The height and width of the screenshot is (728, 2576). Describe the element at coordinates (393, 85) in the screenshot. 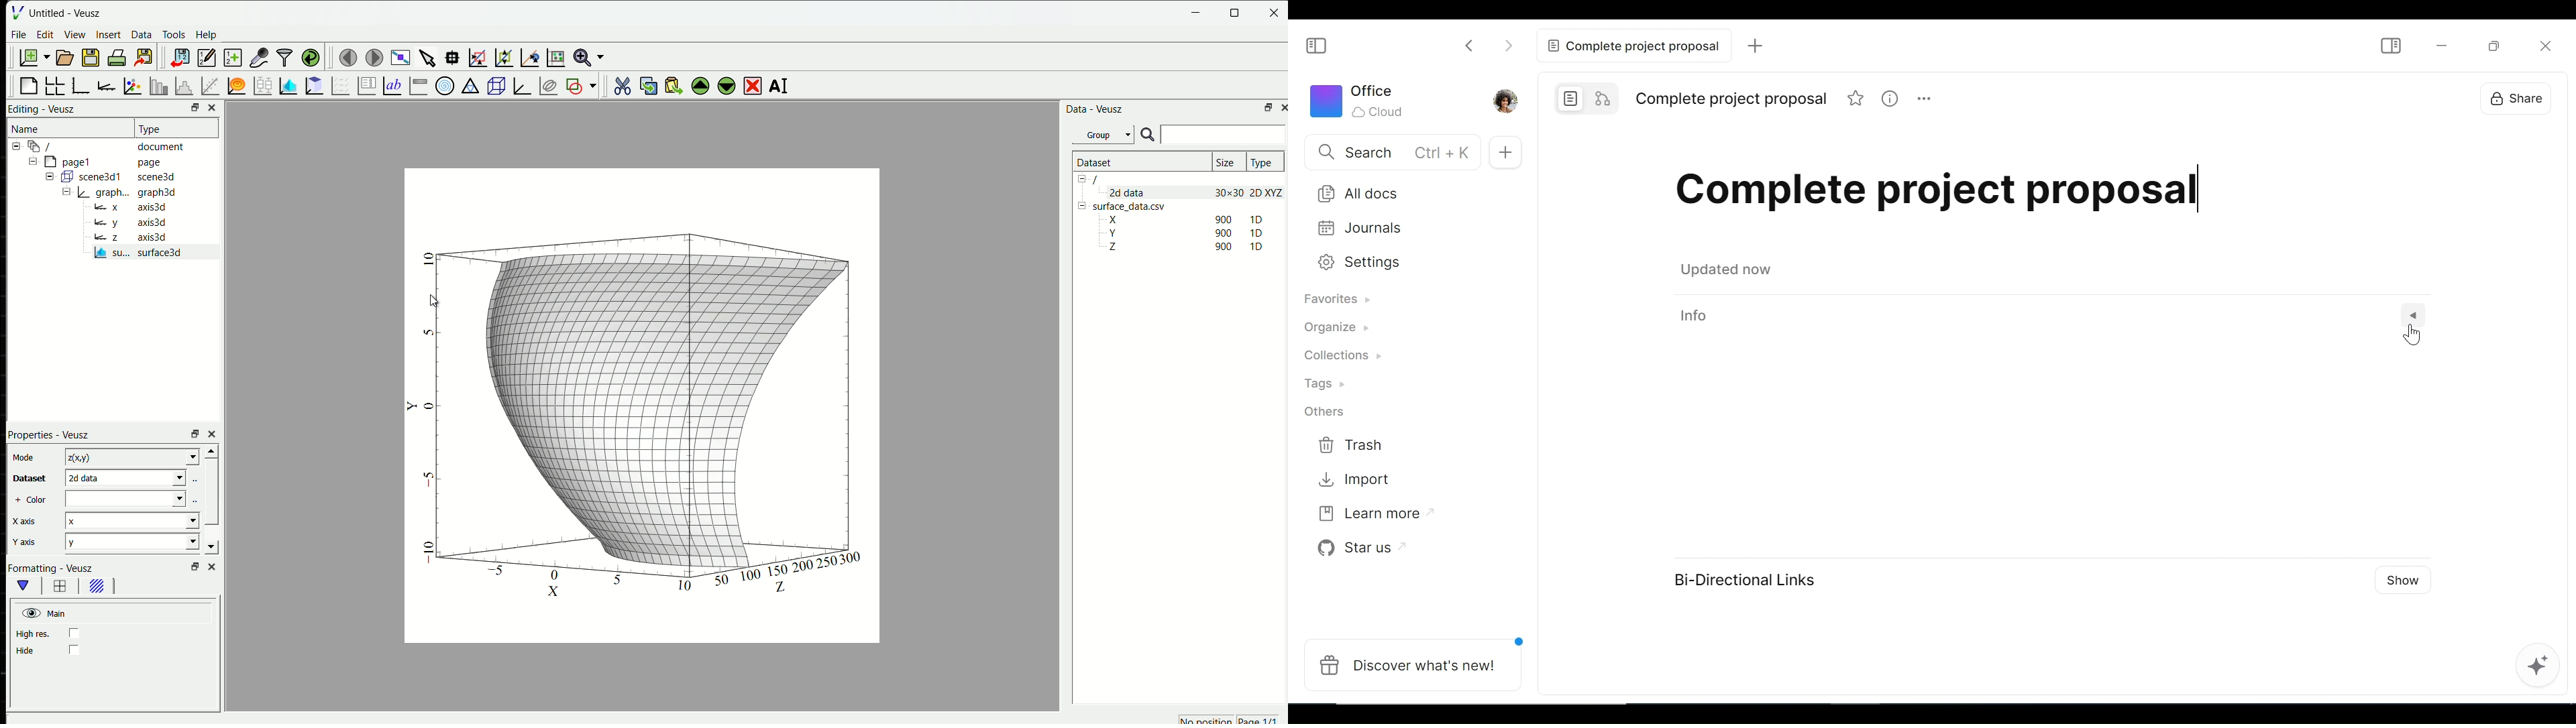

I see `Text label` at that location.